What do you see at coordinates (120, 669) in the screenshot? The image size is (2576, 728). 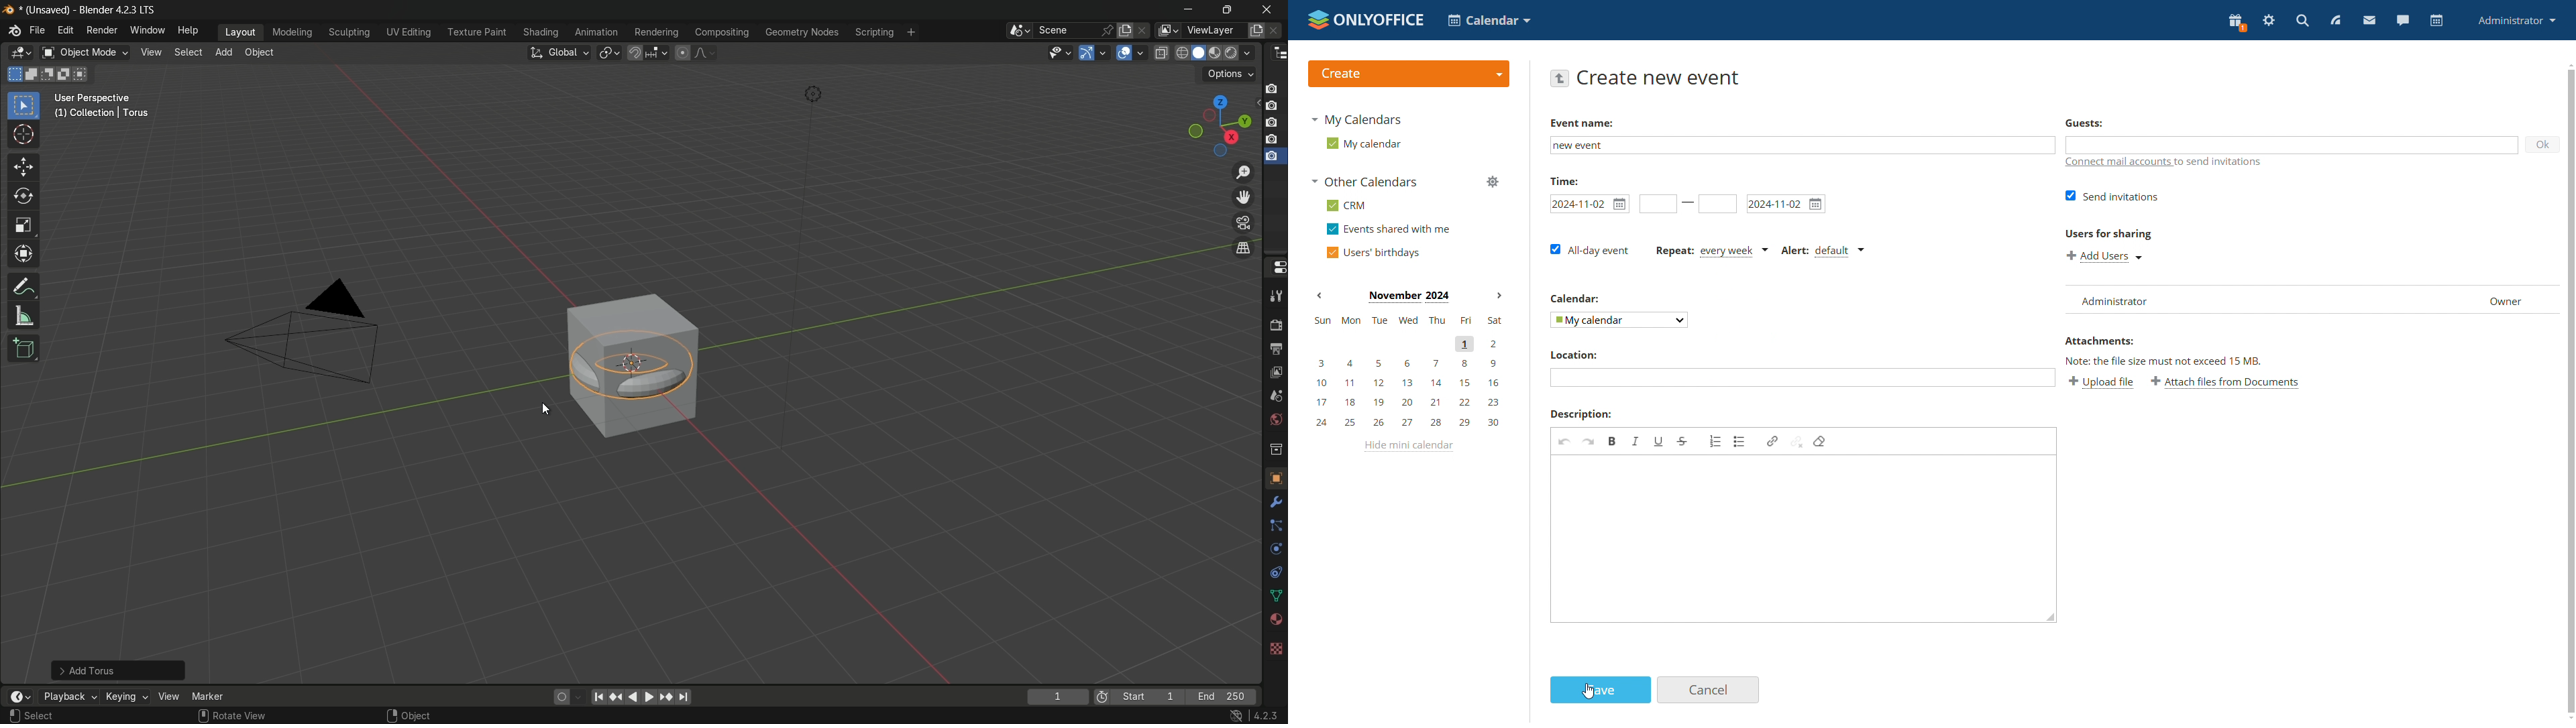 I see `Add Torus` at bounding box center [120, 669].